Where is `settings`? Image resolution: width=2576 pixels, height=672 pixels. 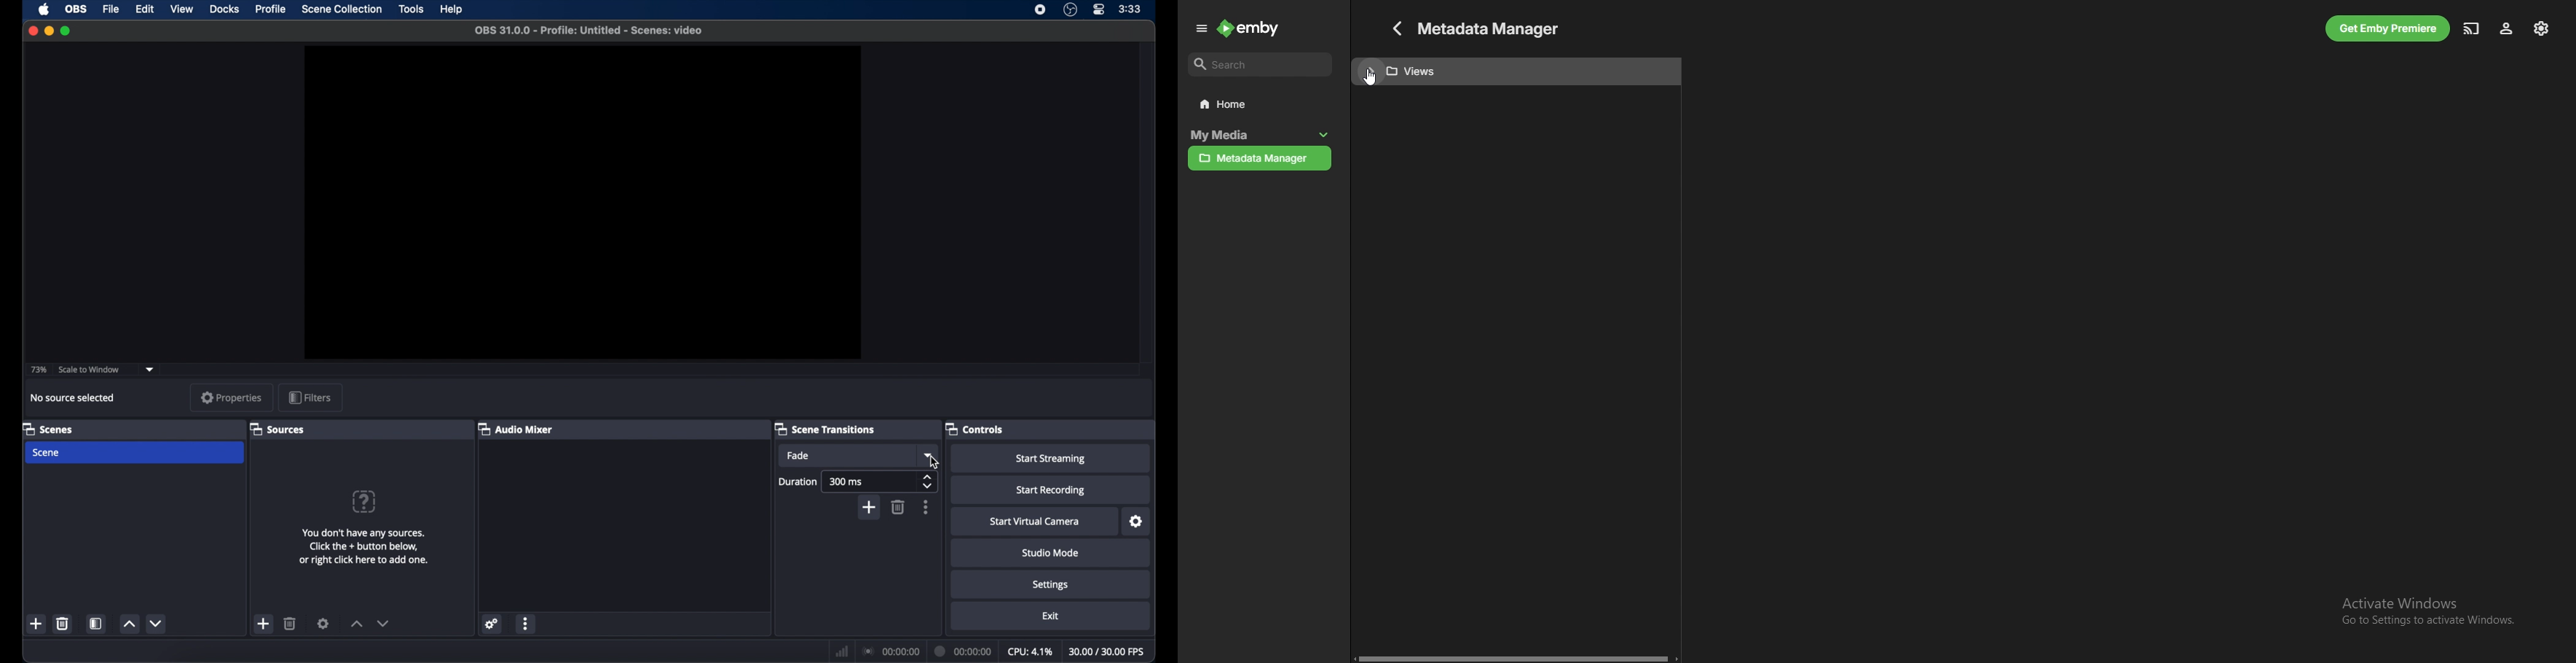 settings is located at coordinates (323, 623).